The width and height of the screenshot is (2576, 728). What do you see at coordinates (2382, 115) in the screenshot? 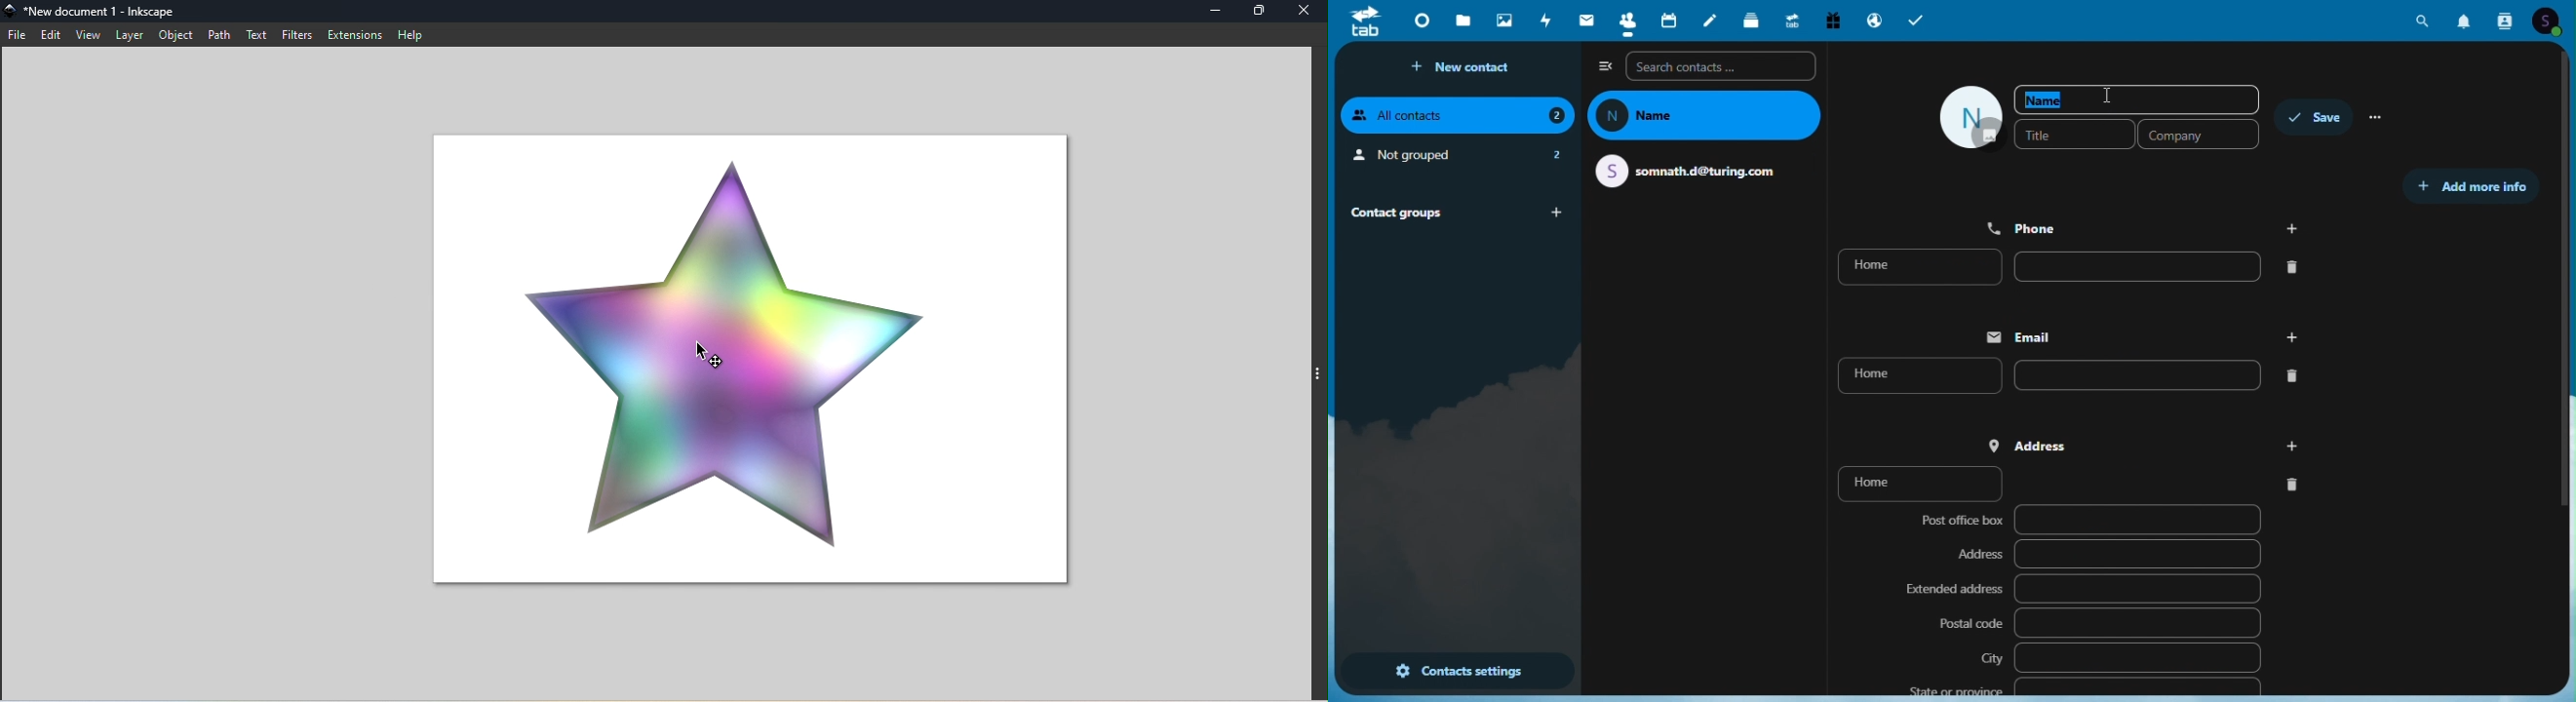
I see `more options` at bounding box center [2382, 115].